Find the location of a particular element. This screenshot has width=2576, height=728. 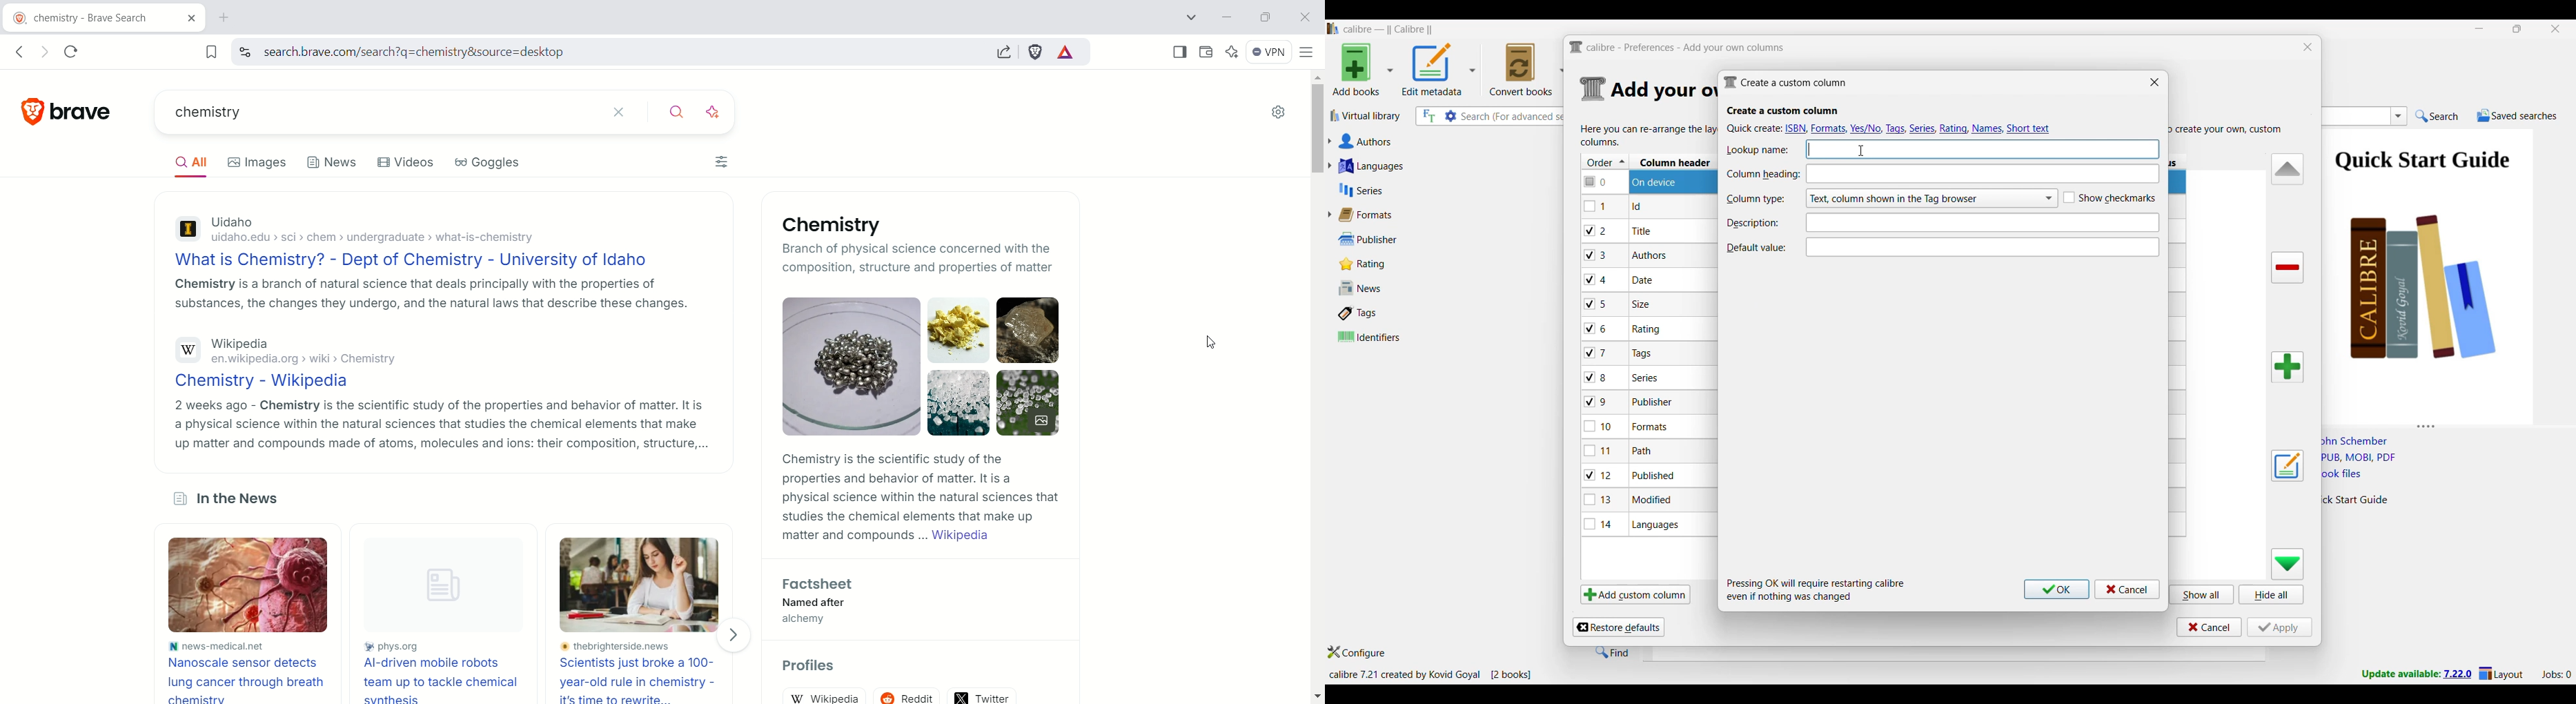

Column type options is located at coordinates (1931, 198).